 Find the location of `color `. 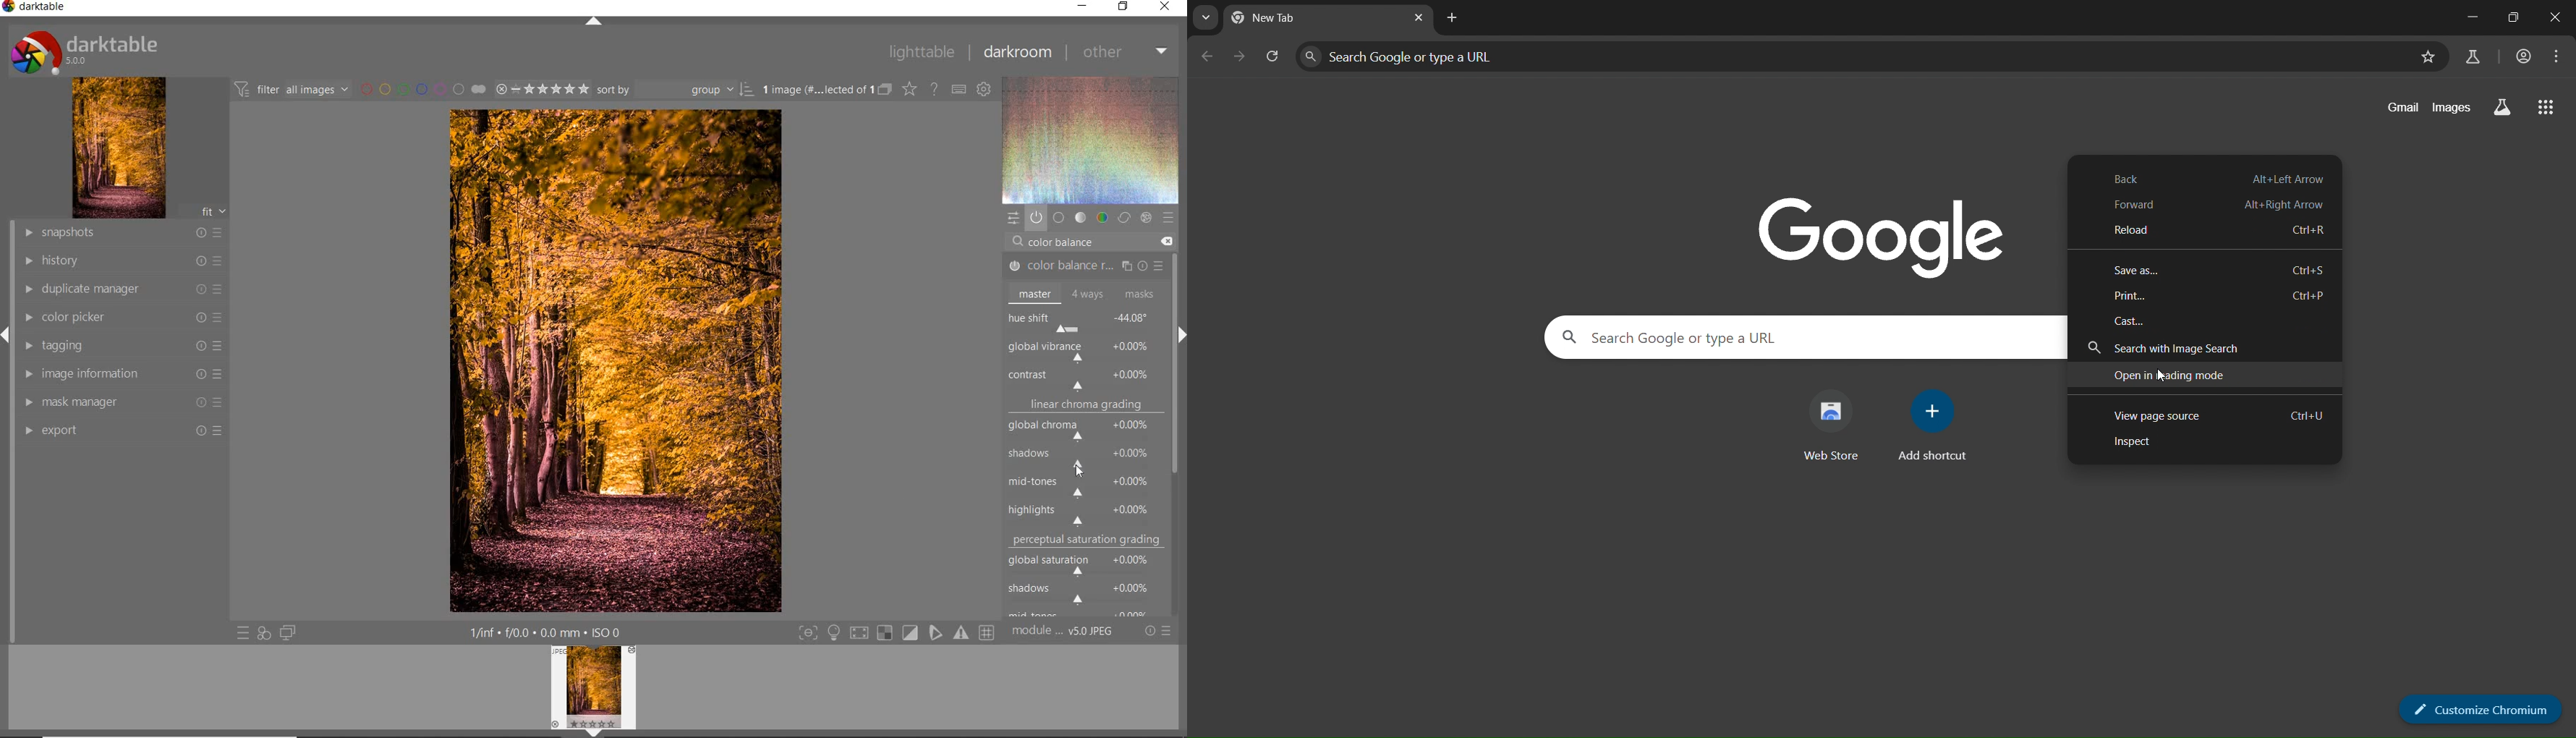

color  is located at coordinates (1101, 218).